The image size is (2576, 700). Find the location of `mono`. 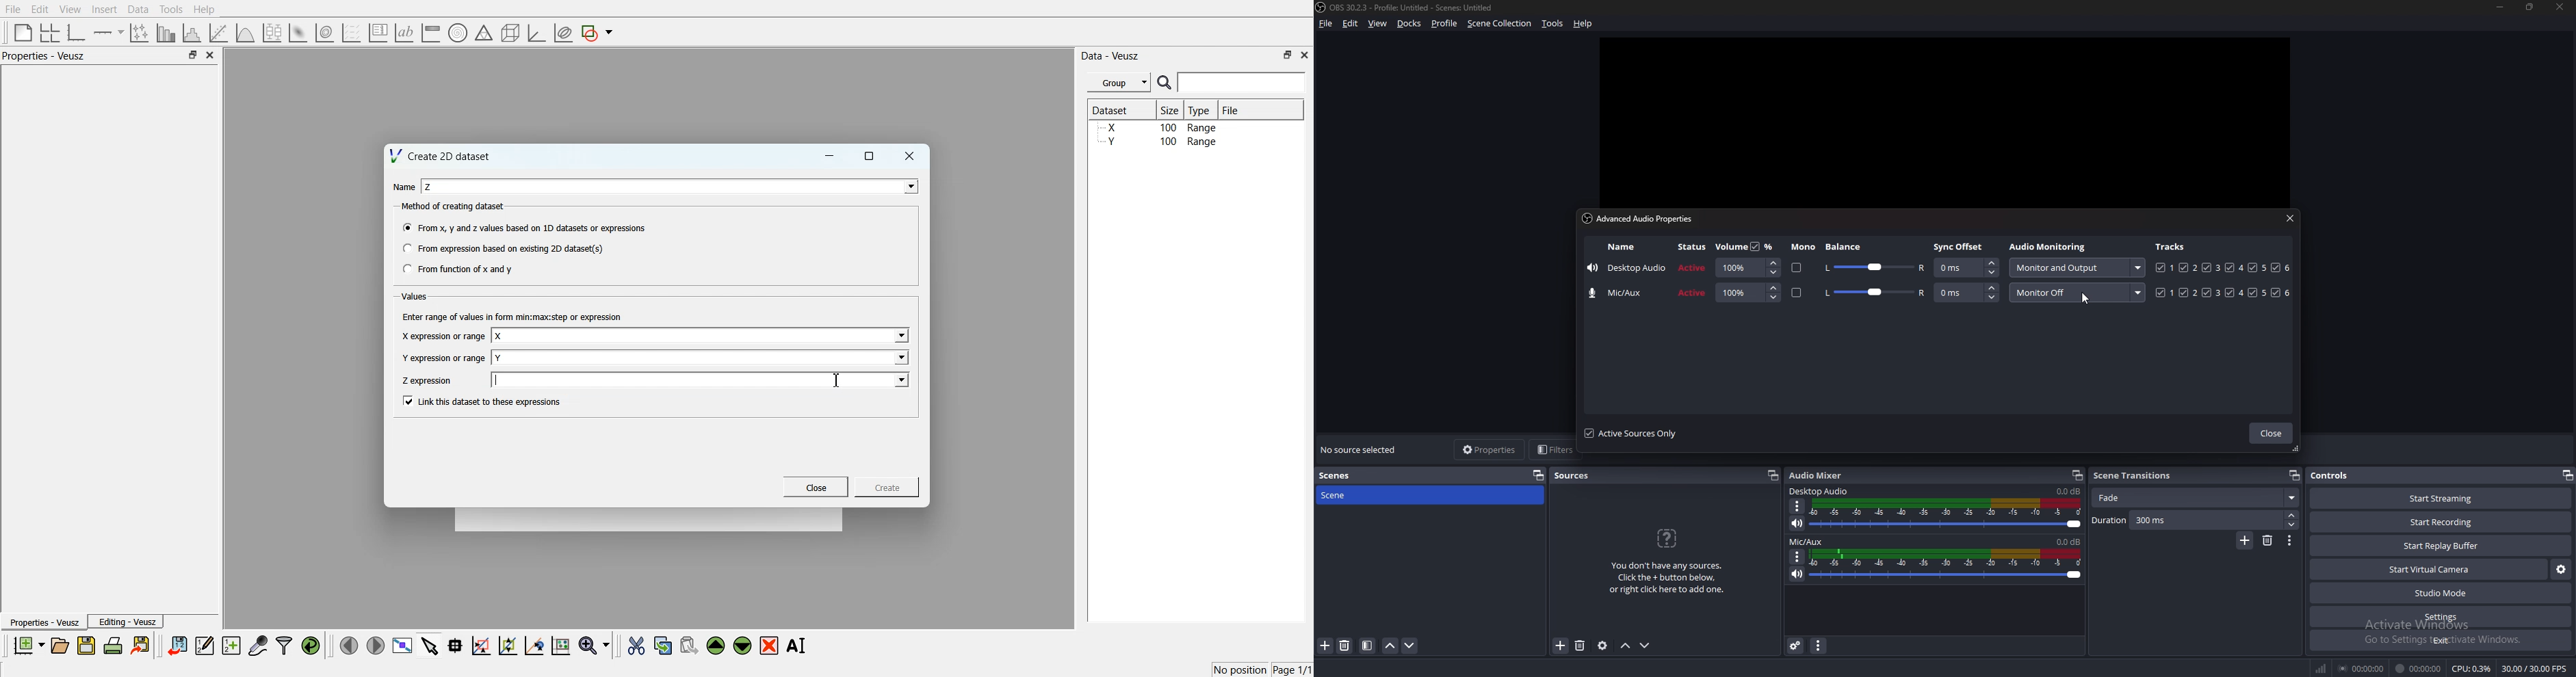

mono is located at coordinates (1797, 268).